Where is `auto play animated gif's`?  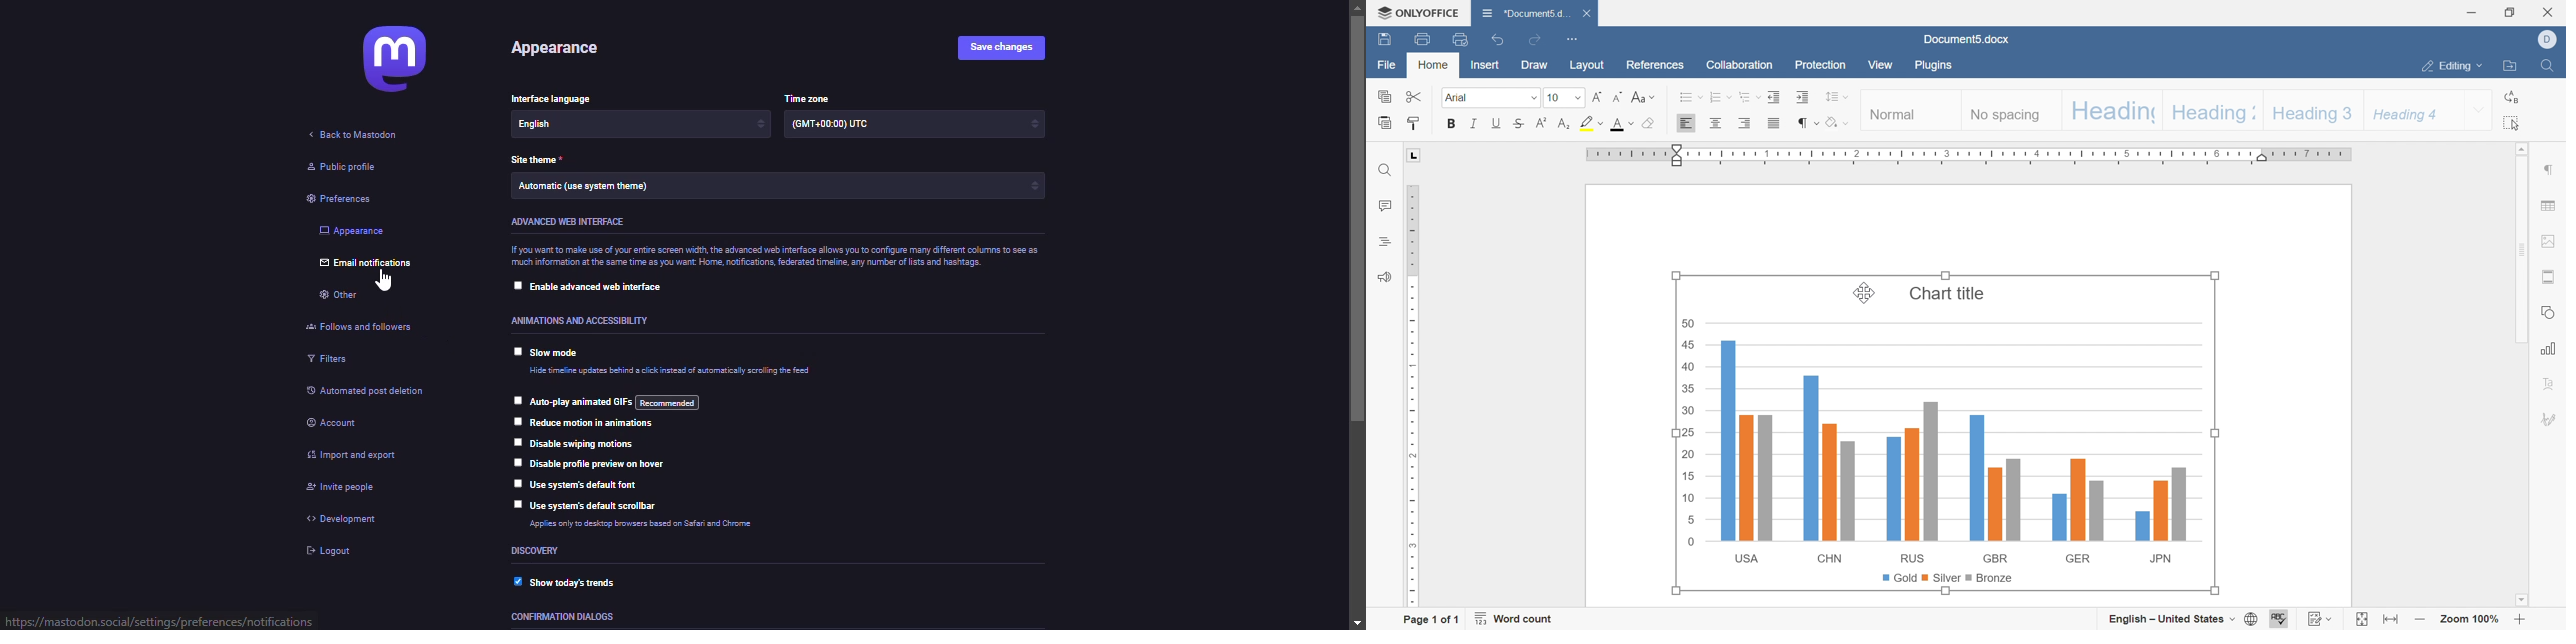 auto play animated gif's is located at coordinates (614, 401).